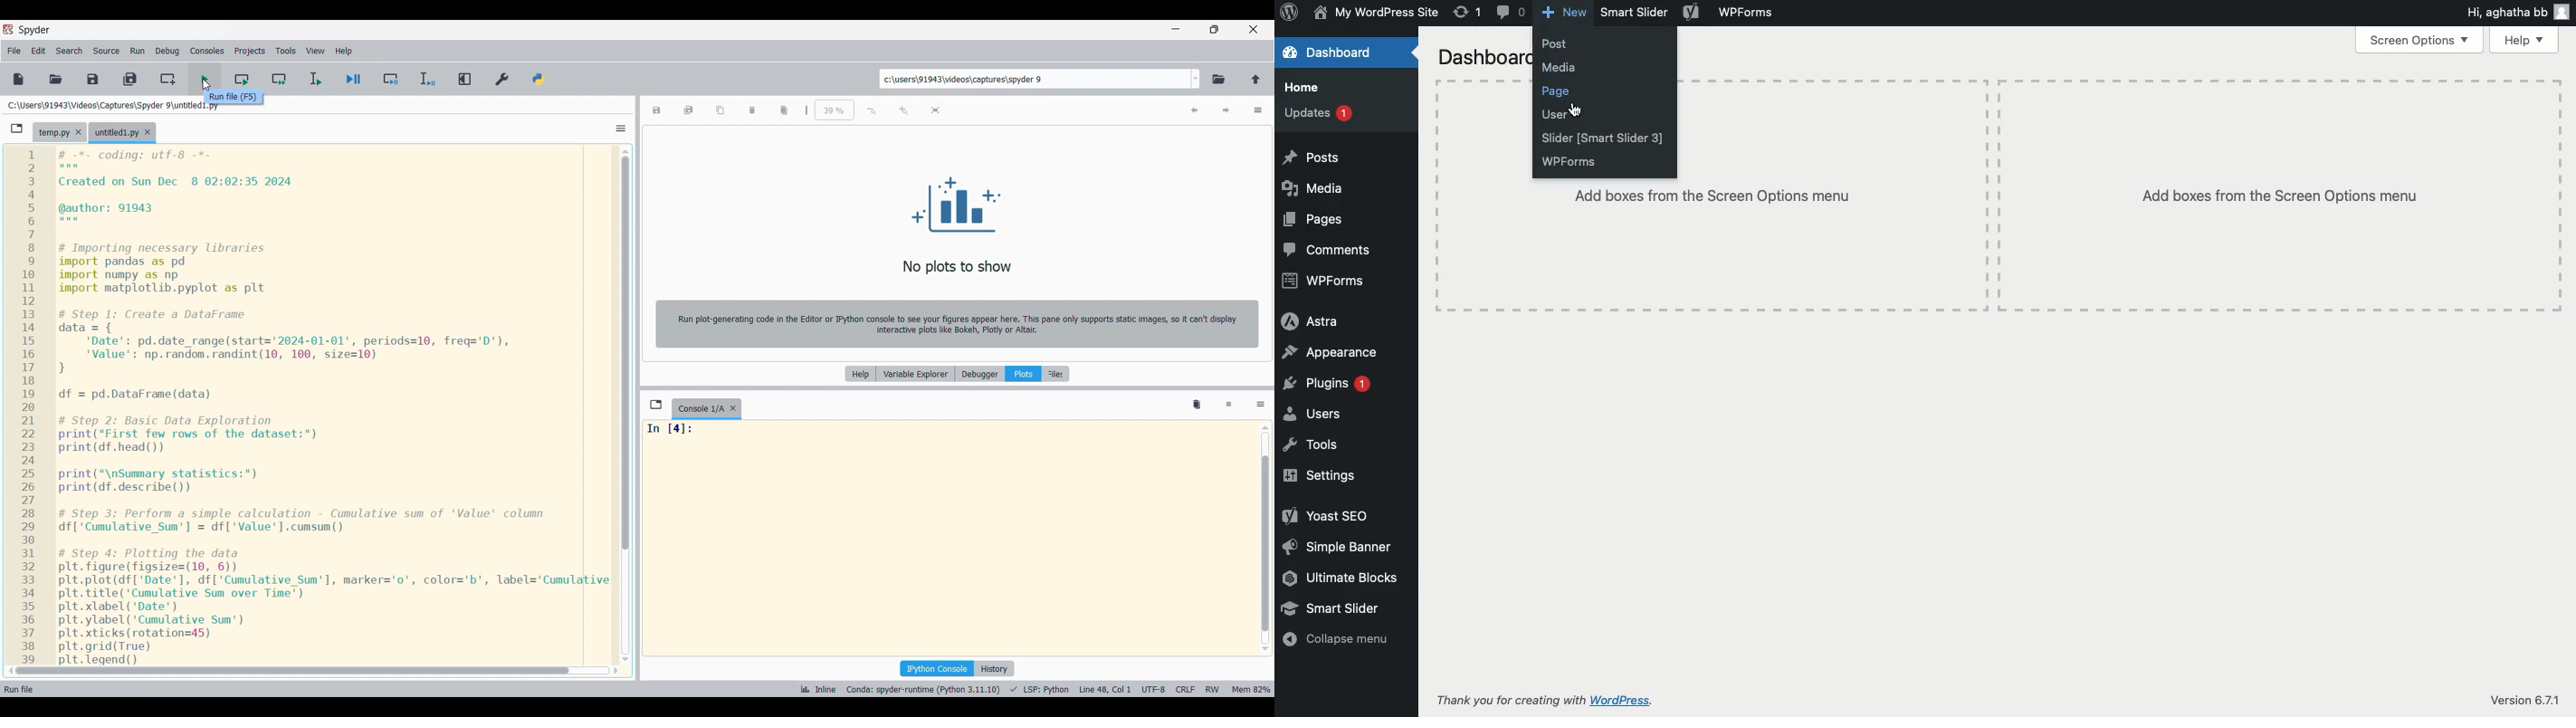  What do you see at coordinates (250, 51) in the screenshot?
I see `Projects menu` at bounding box center [250, 51].